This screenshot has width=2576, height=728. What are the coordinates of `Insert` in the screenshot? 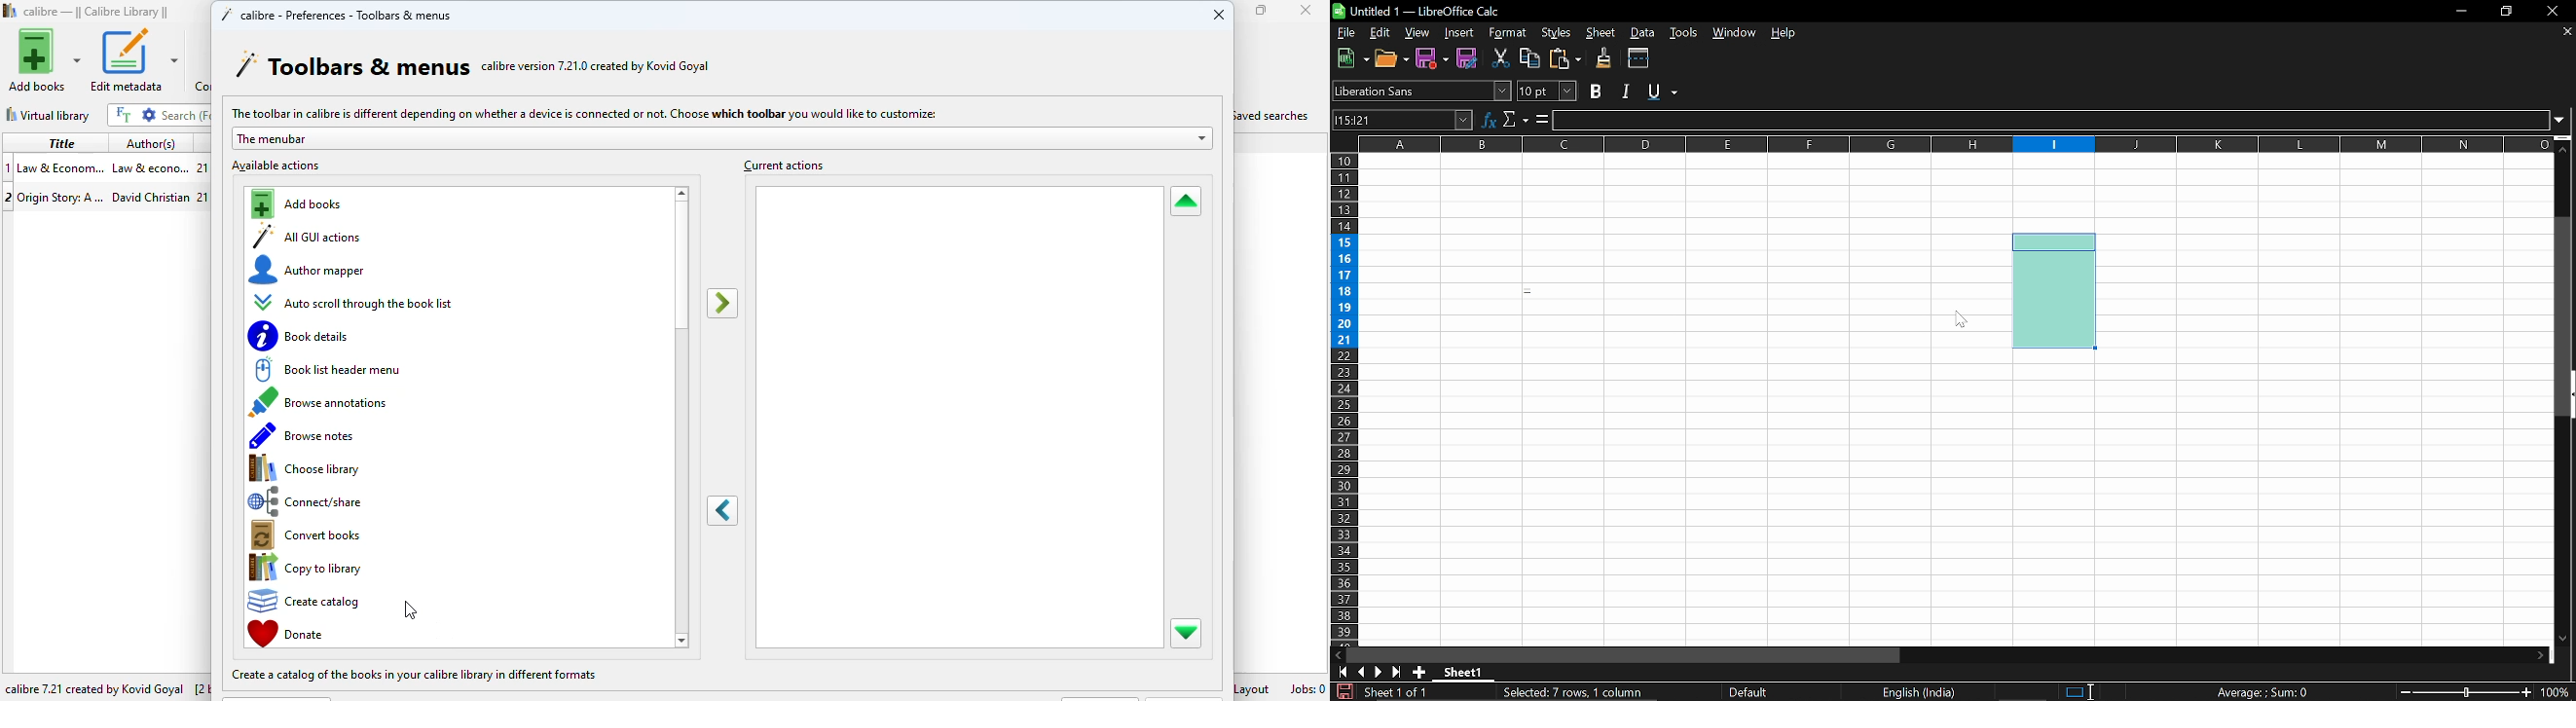 It's located at (1460, 32).